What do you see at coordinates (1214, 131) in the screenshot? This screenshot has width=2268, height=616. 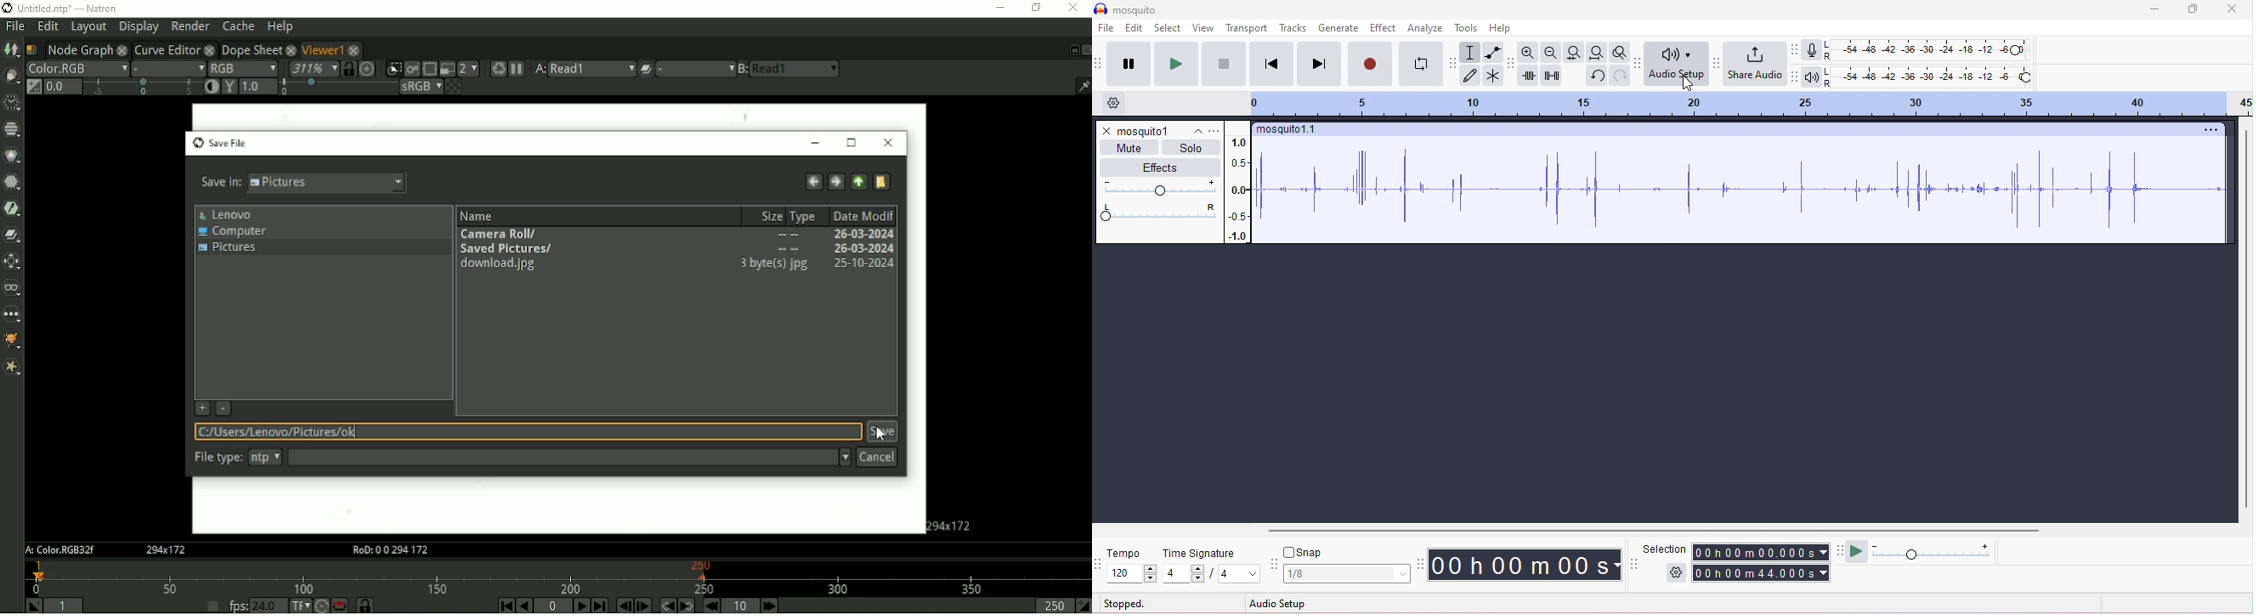 I see `options` at bounding box center [1214, 131].